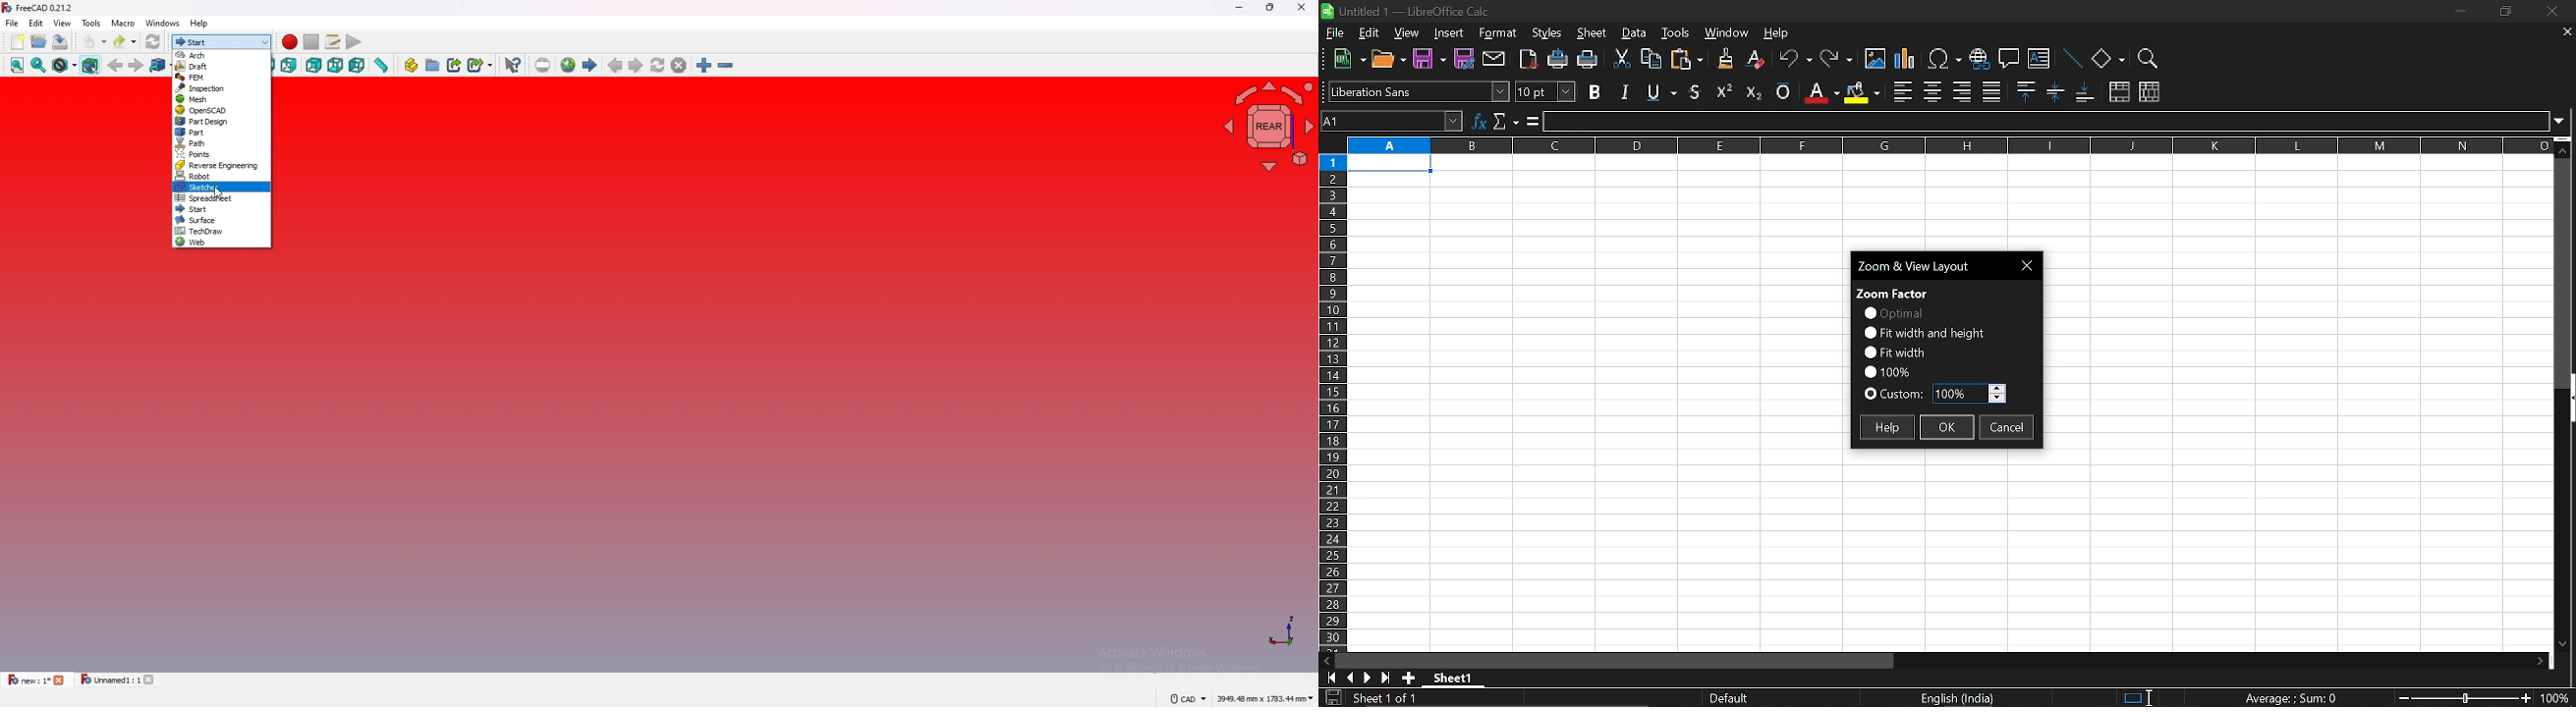  What do you see at coordinates (569, 65) in the screenshot?
I see `open website` at bounding box center [569, 65].